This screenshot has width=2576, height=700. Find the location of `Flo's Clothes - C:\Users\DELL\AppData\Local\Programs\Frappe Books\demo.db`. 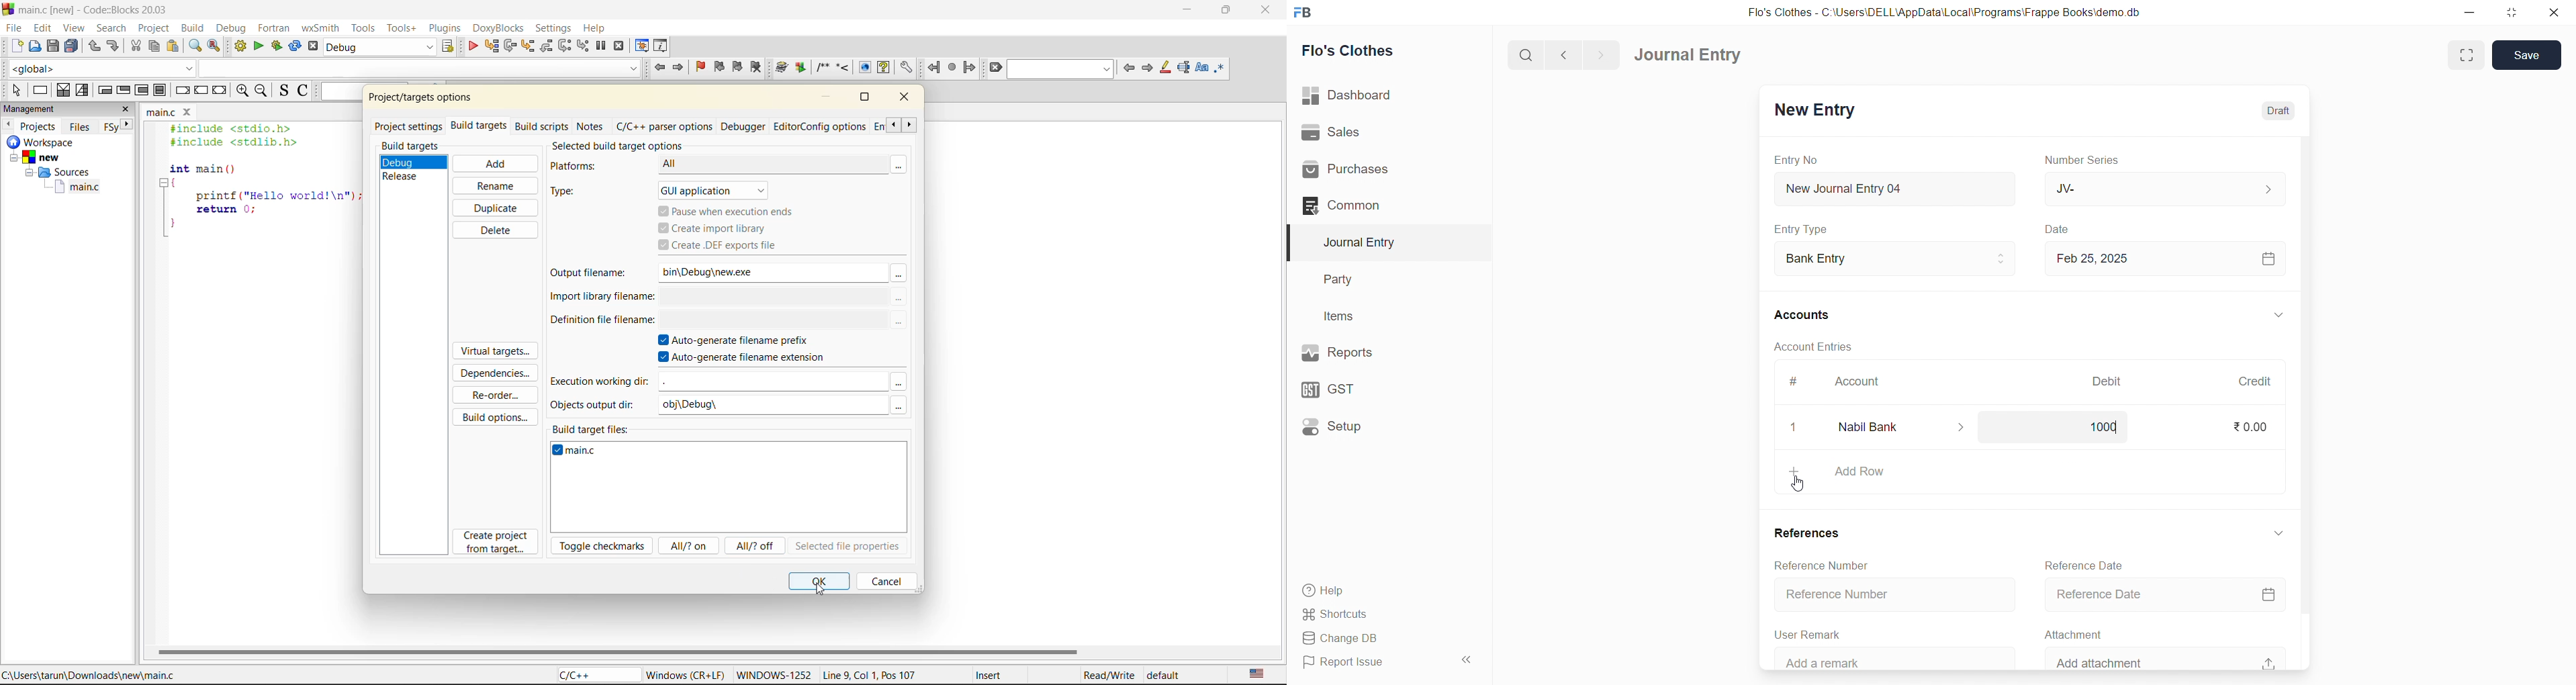

Flo's Clothes - C:\Users\DELL\AppData\Local\Programs\Frappe Books\demo.db is located at coordinates (1954, 13).